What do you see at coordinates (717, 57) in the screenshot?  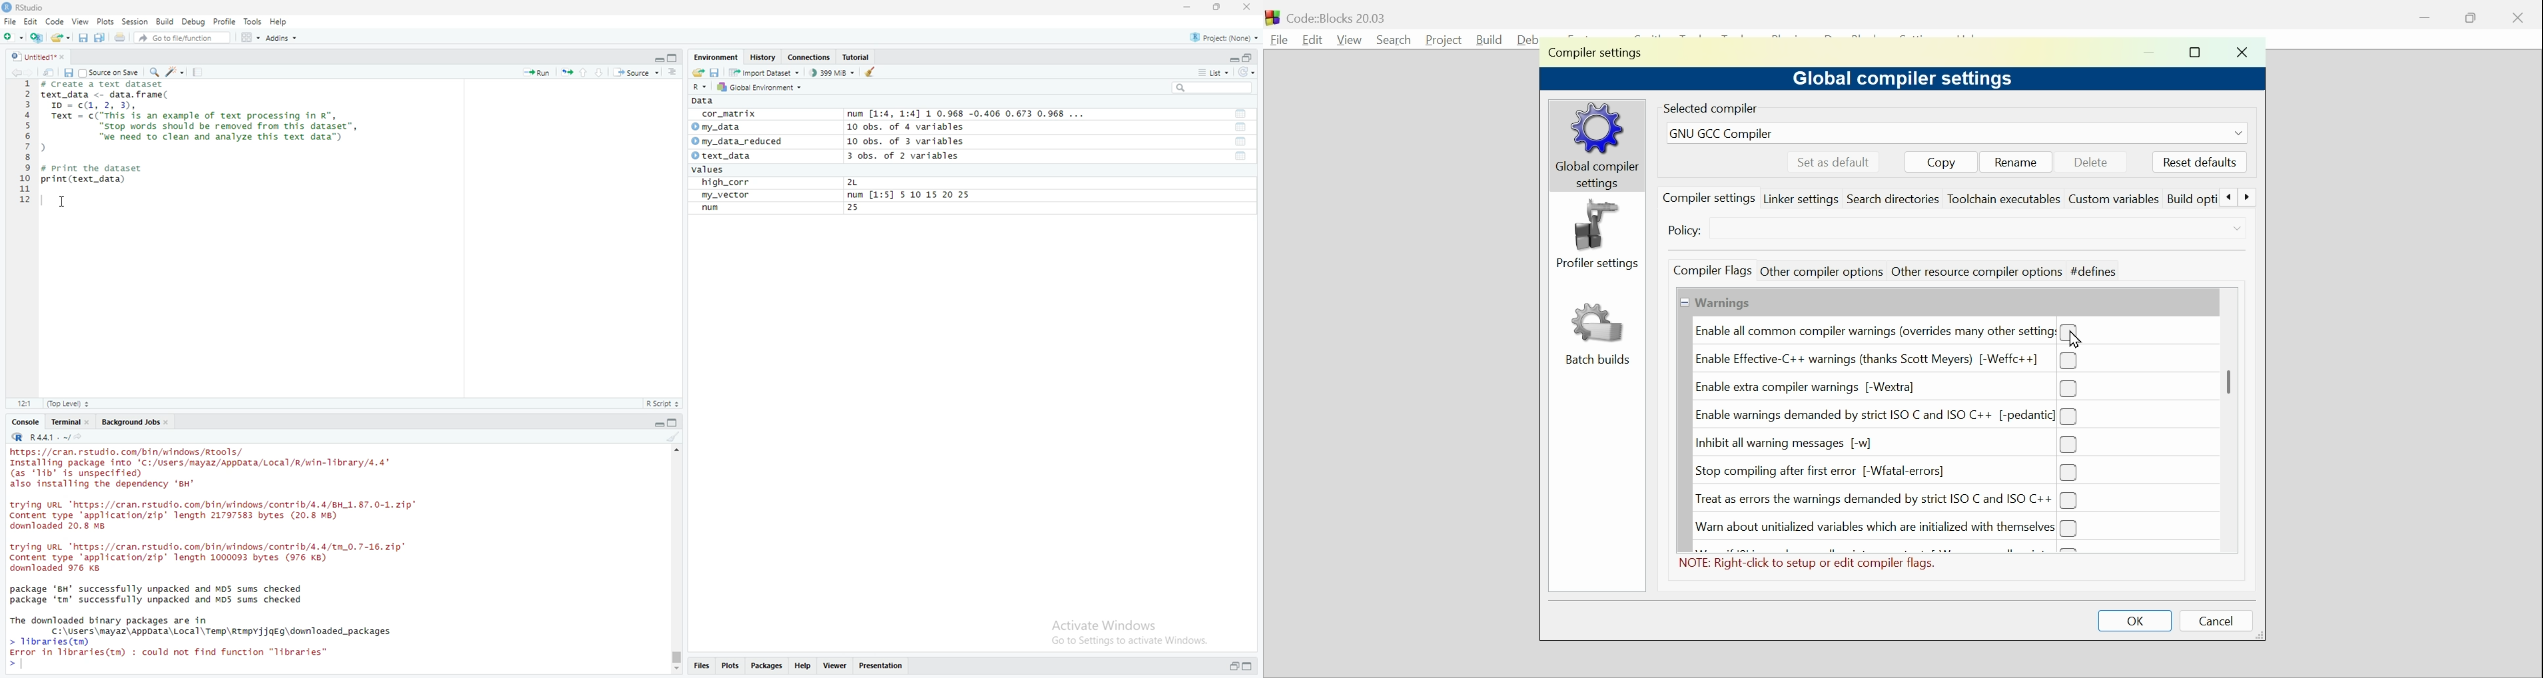 I see `Environment` at bounding box center [717, 57].